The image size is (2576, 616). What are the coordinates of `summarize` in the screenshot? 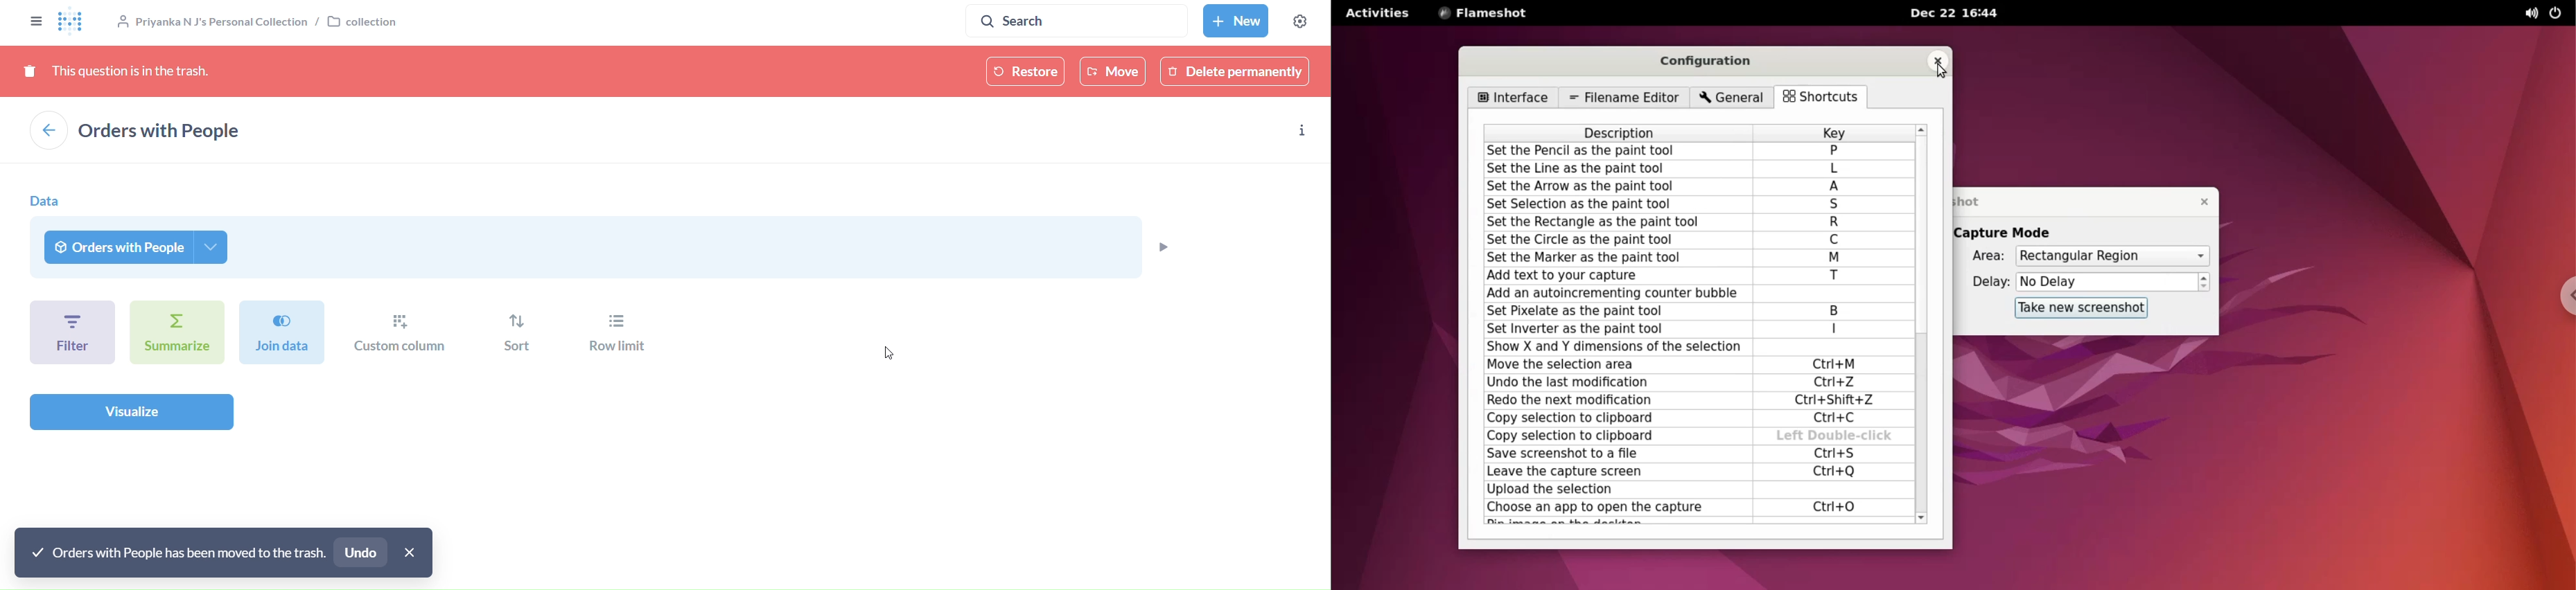 It's located at (179, 334).